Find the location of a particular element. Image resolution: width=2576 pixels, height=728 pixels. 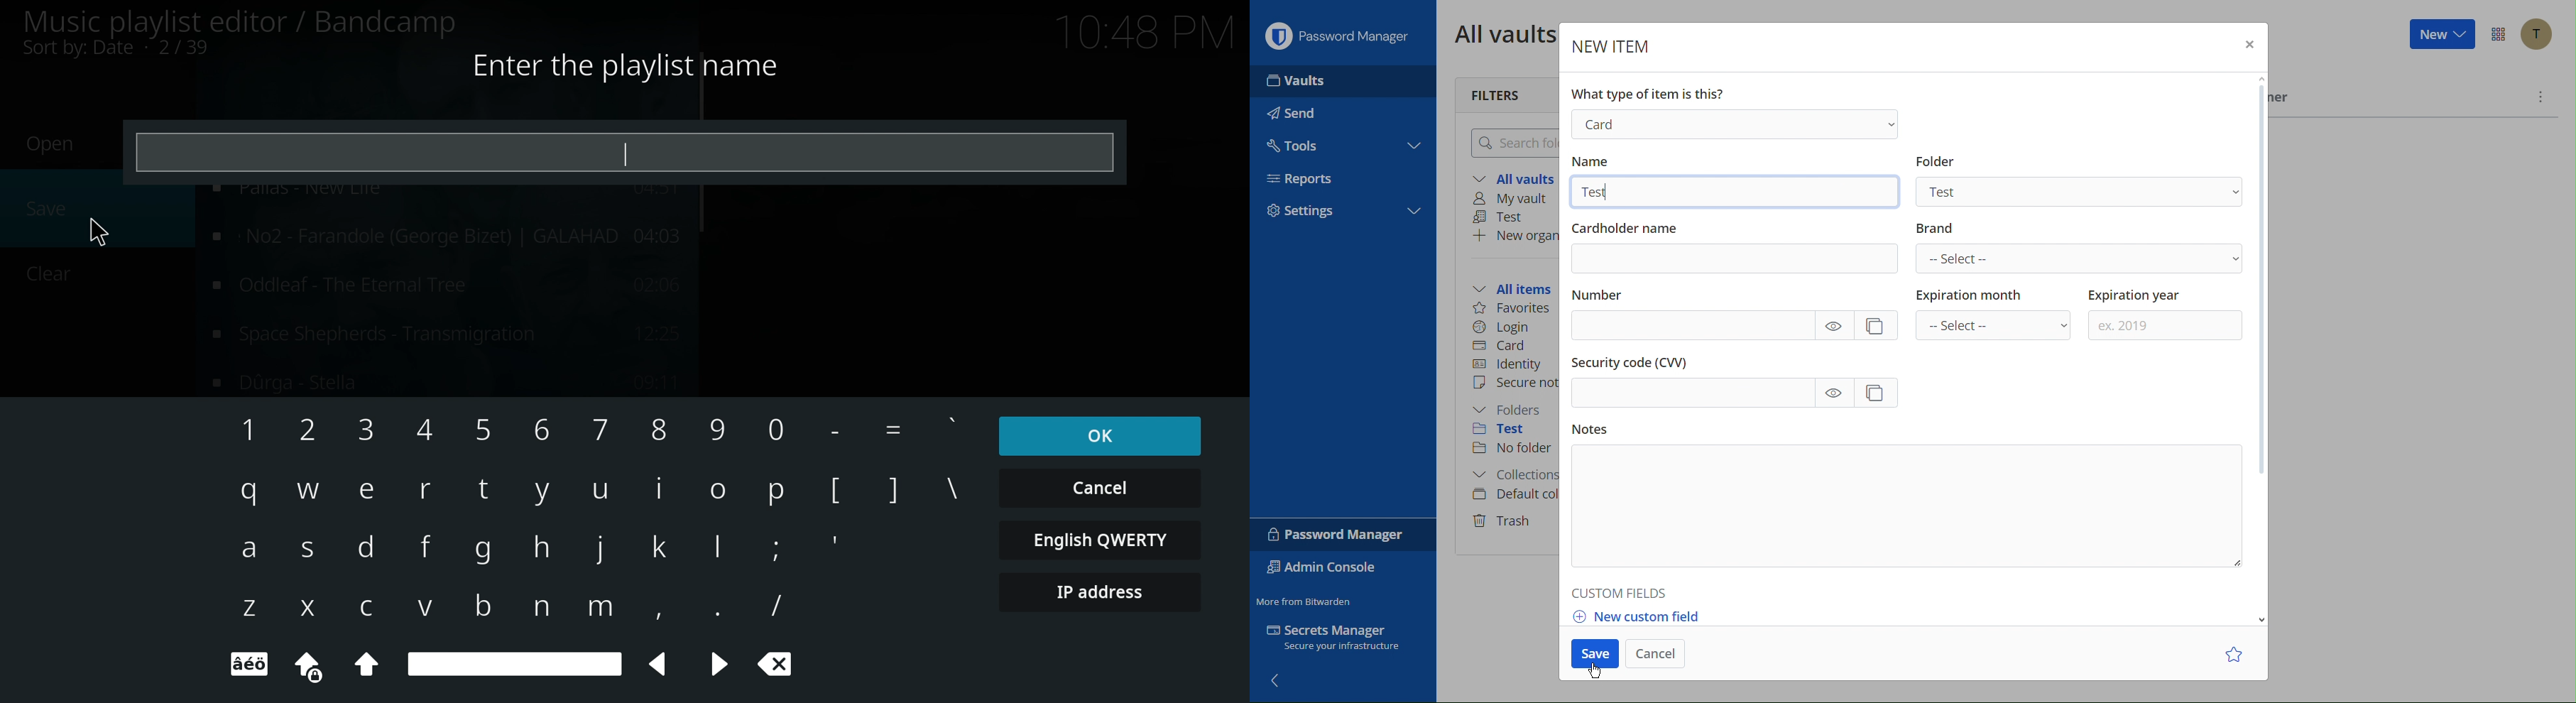

ok is located at coordinates (1103, 435).